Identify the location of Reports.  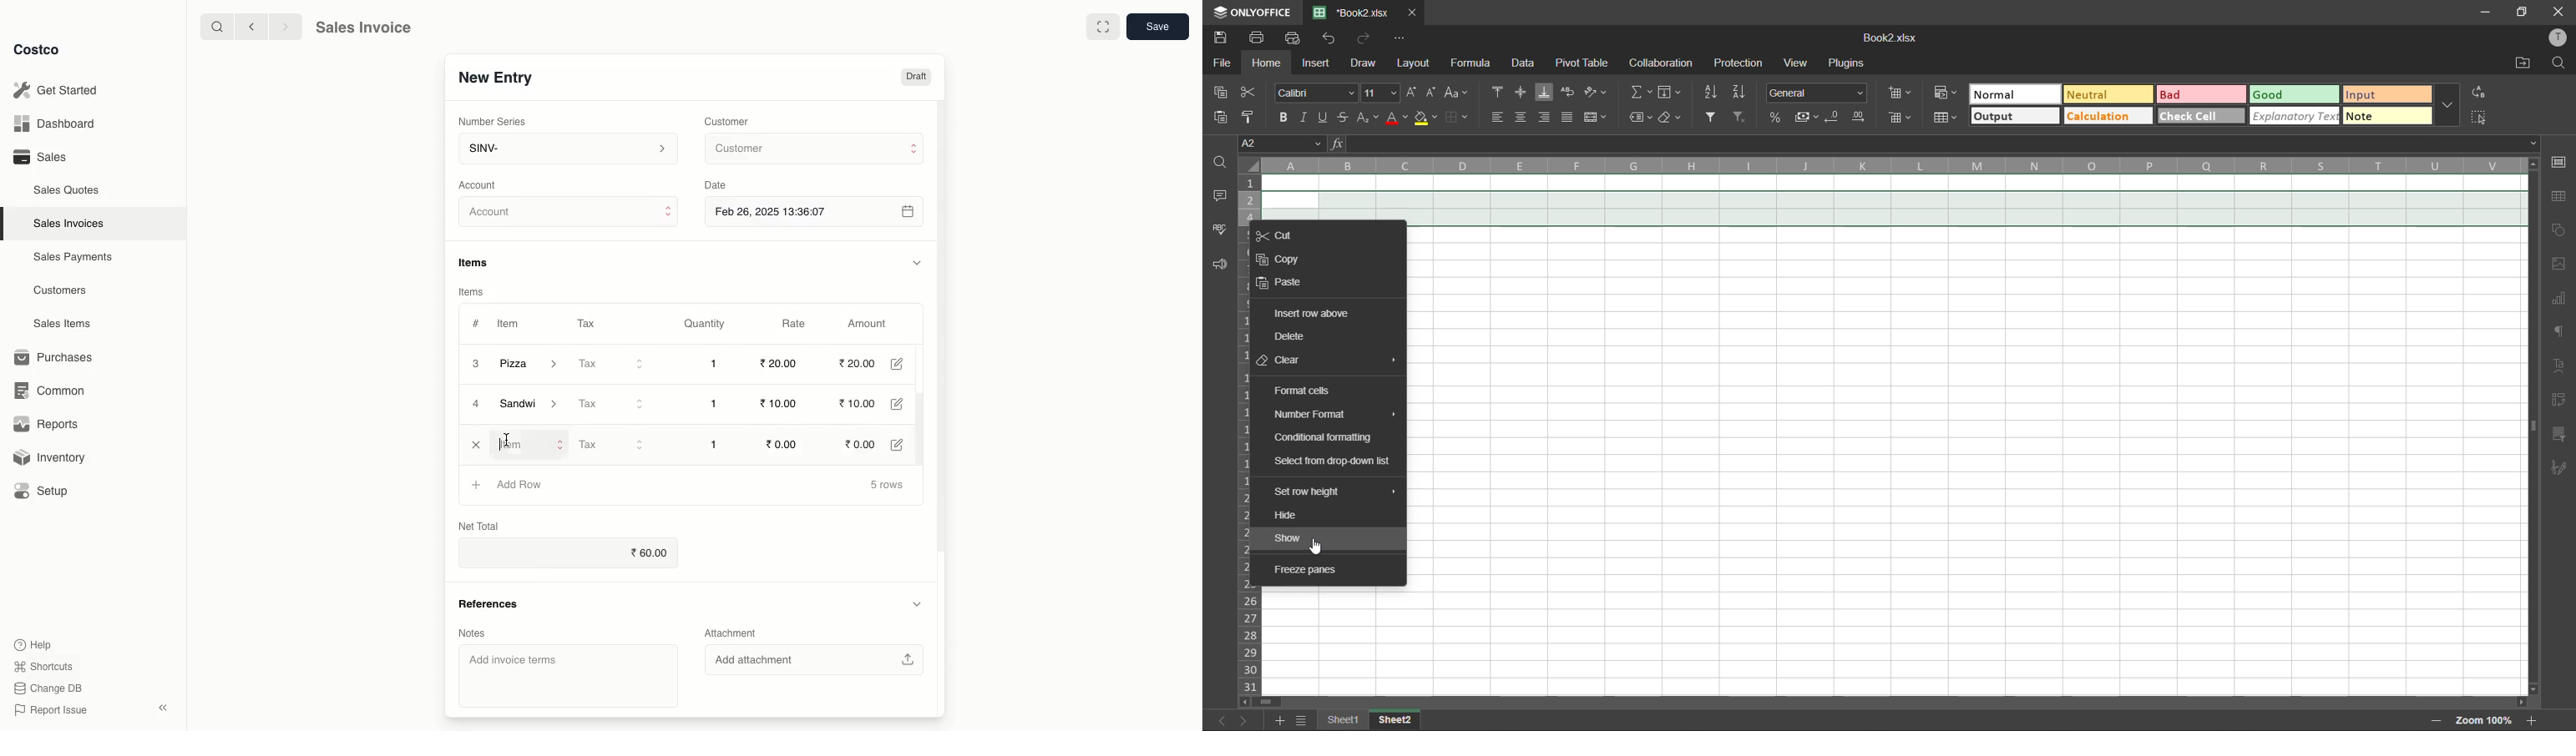
(47, 426).